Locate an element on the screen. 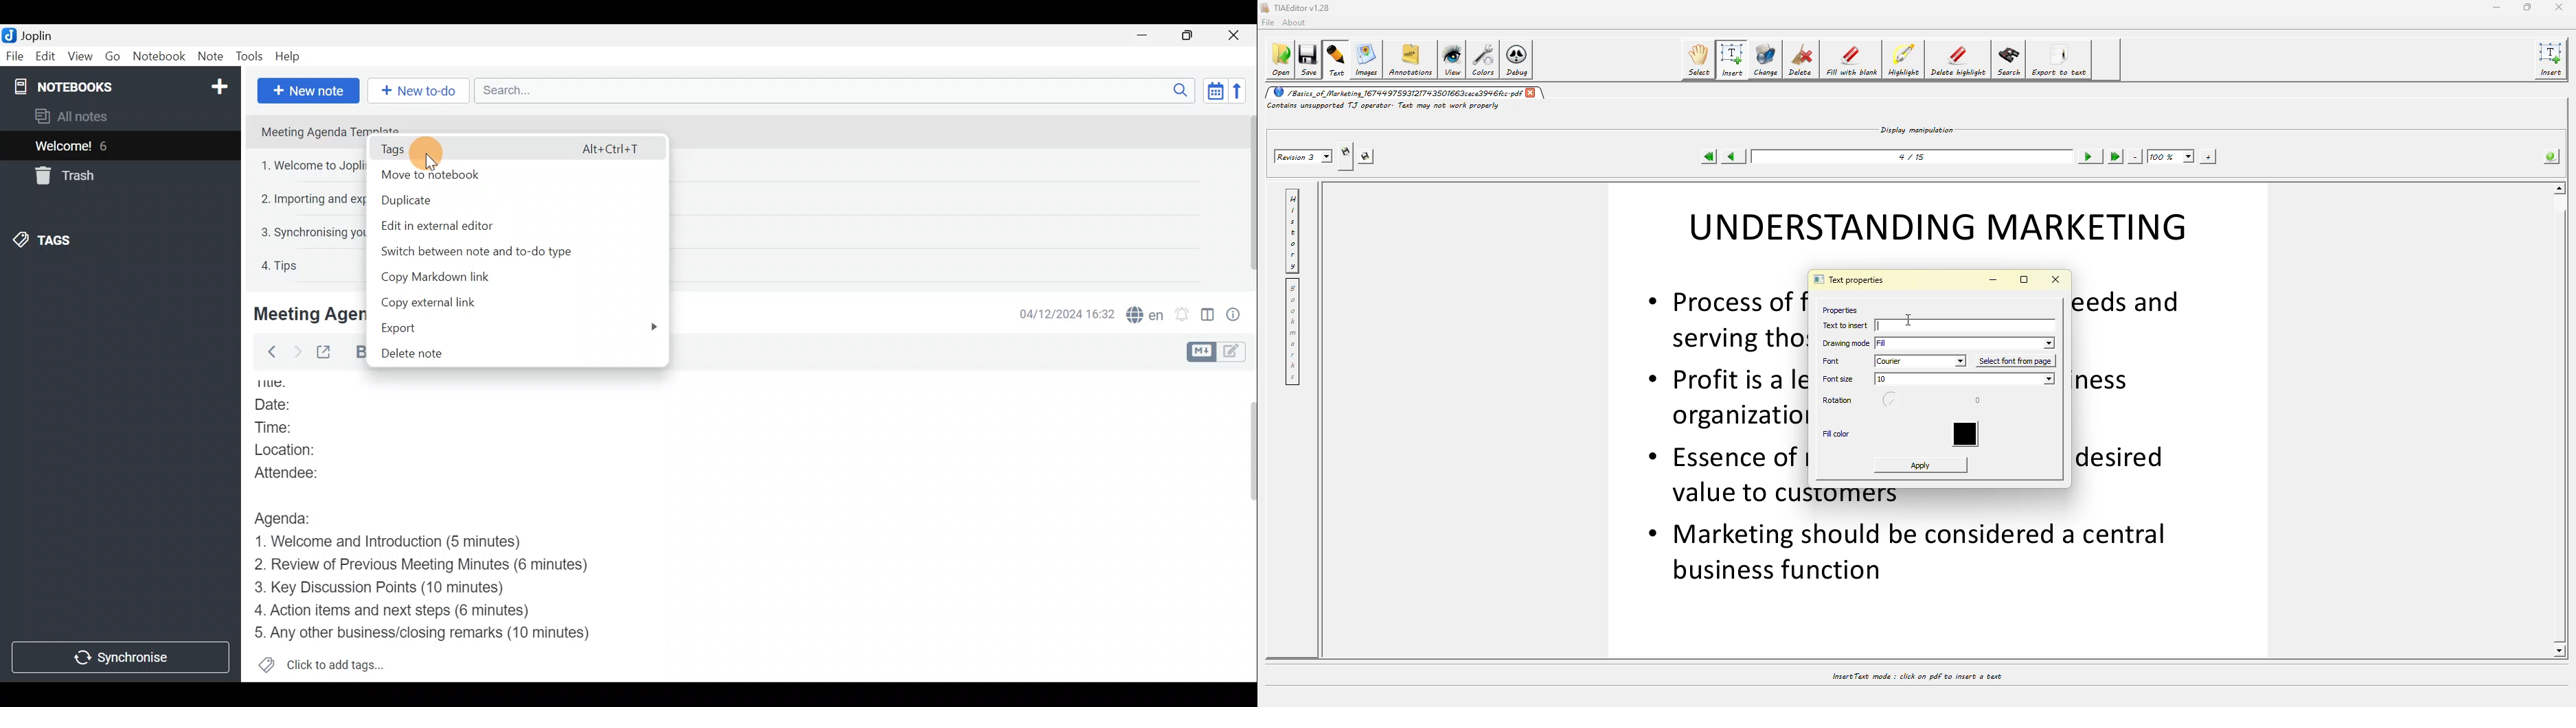 This screenshot has height=728, width=2576. View is located at coordinates (78, 58).